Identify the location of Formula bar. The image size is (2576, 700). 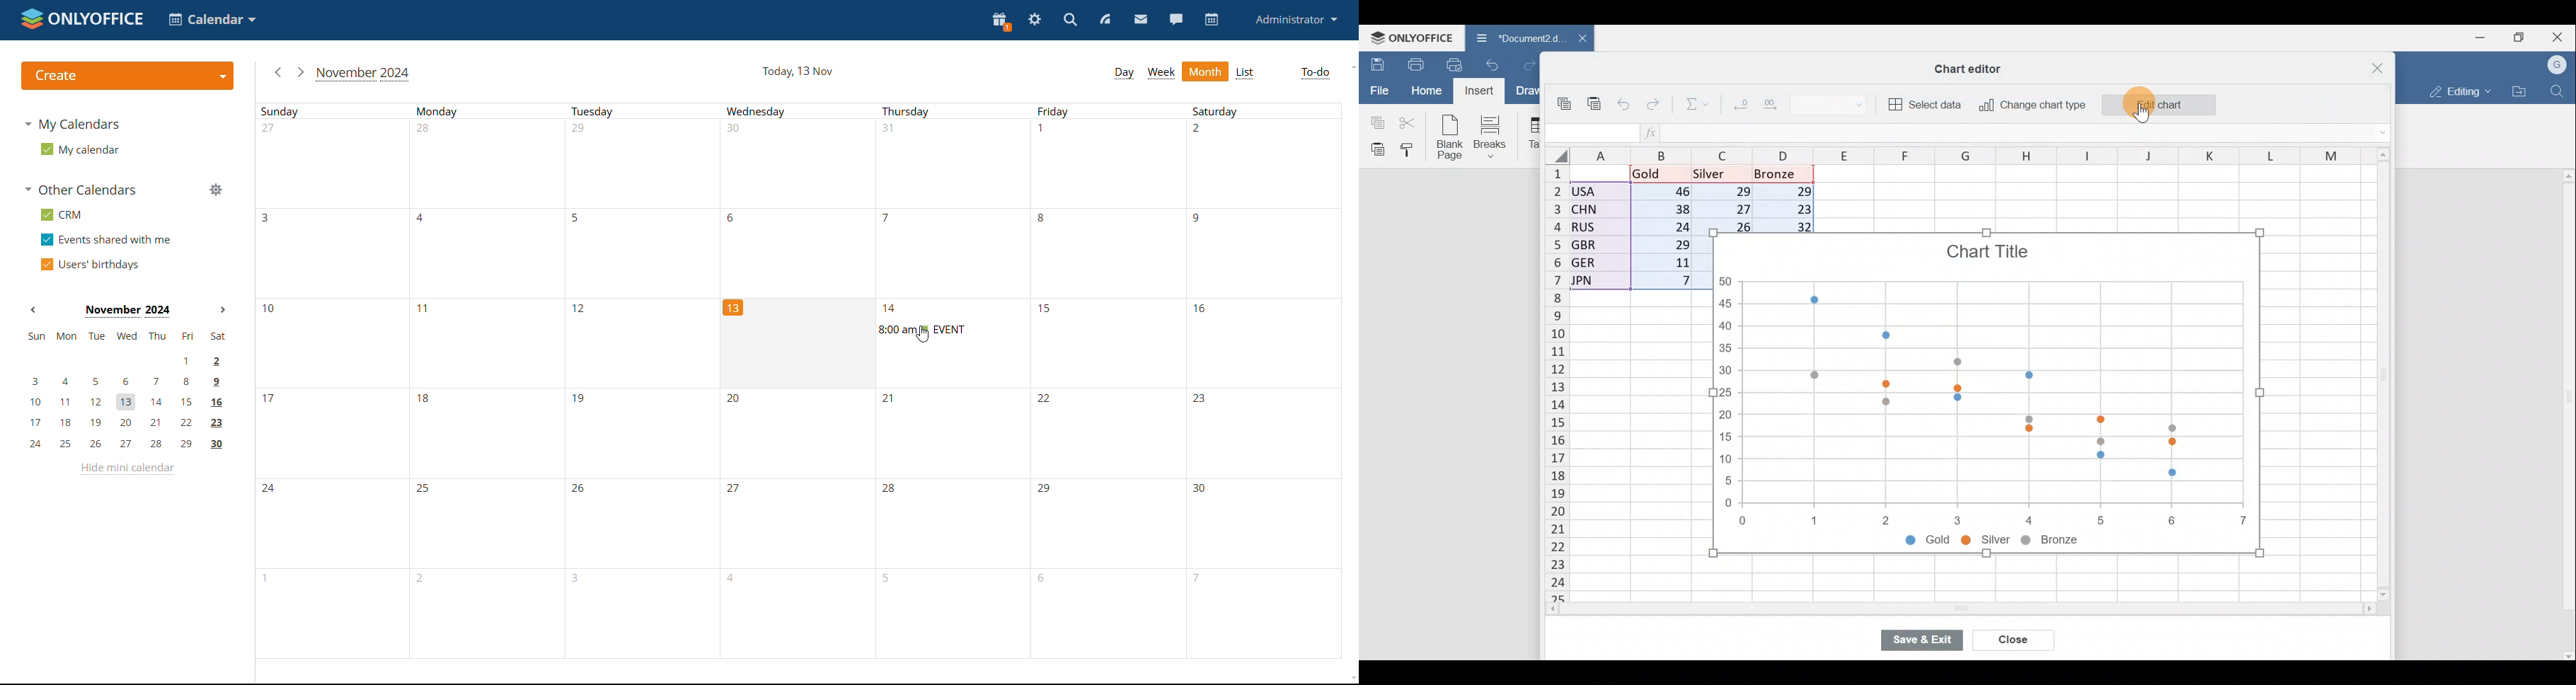
(2020, 134).